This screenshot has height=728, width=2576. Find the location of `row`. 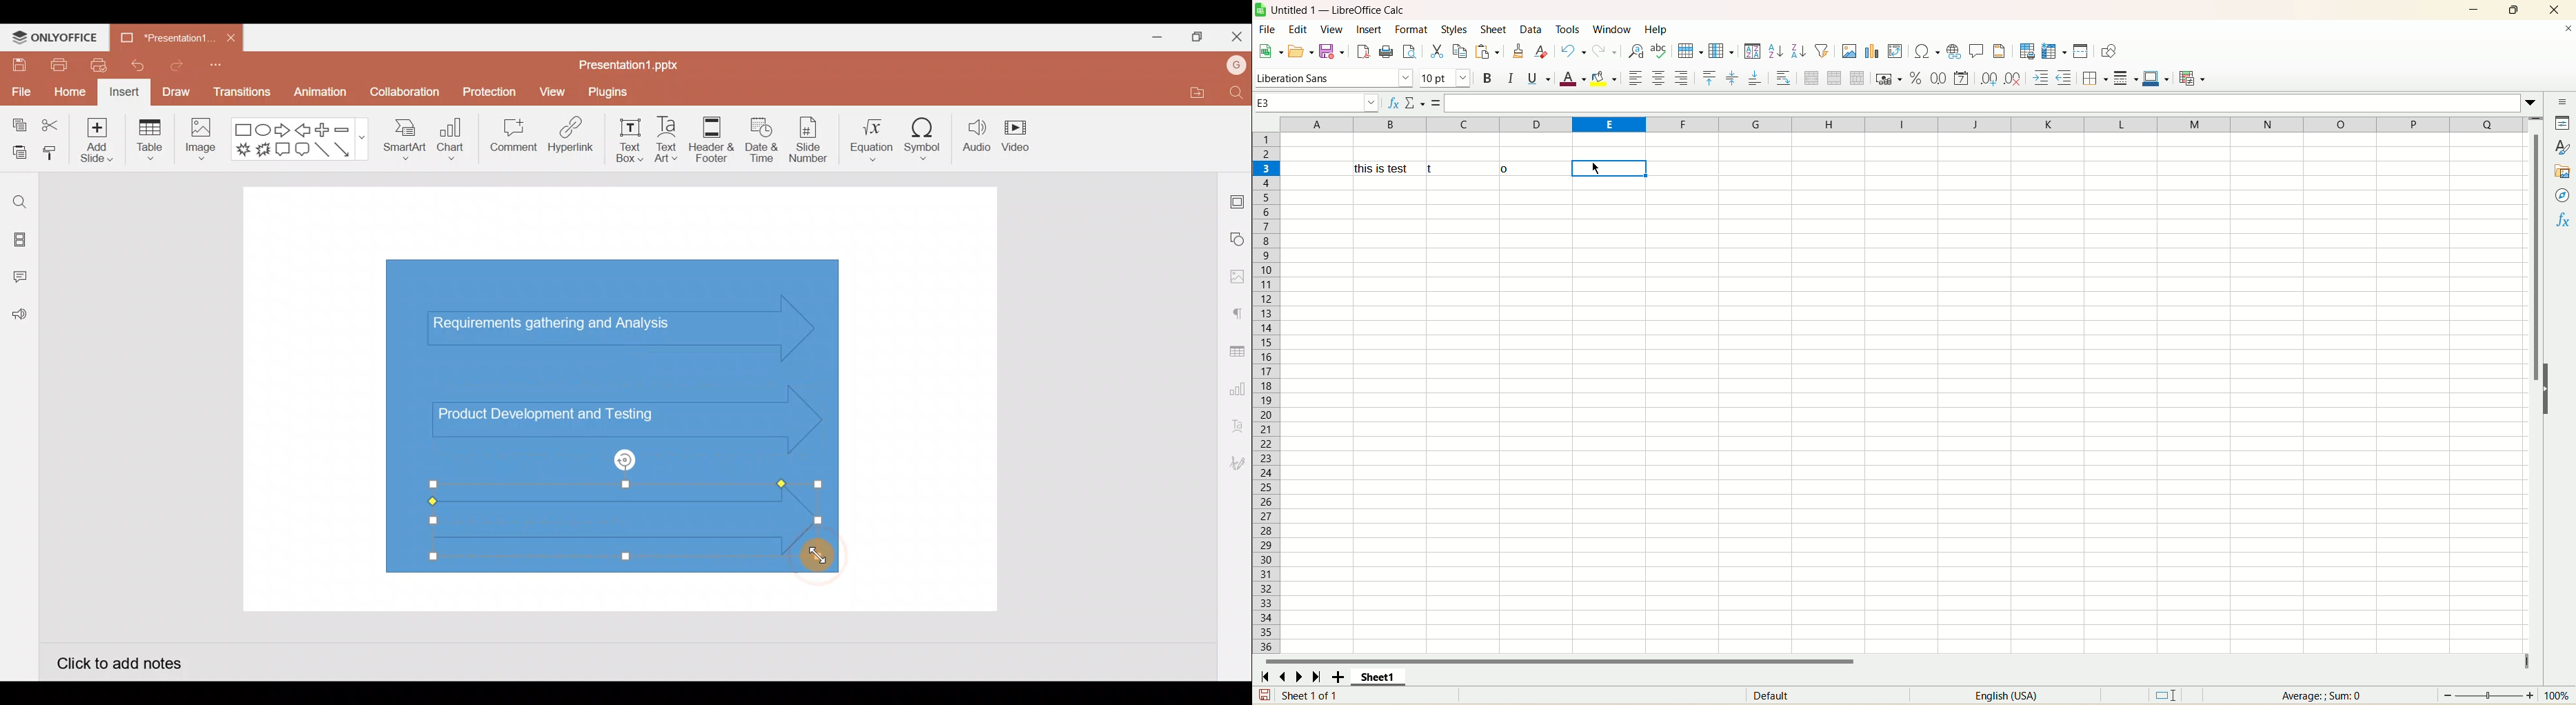

row is located at coordinates (1691, 50).